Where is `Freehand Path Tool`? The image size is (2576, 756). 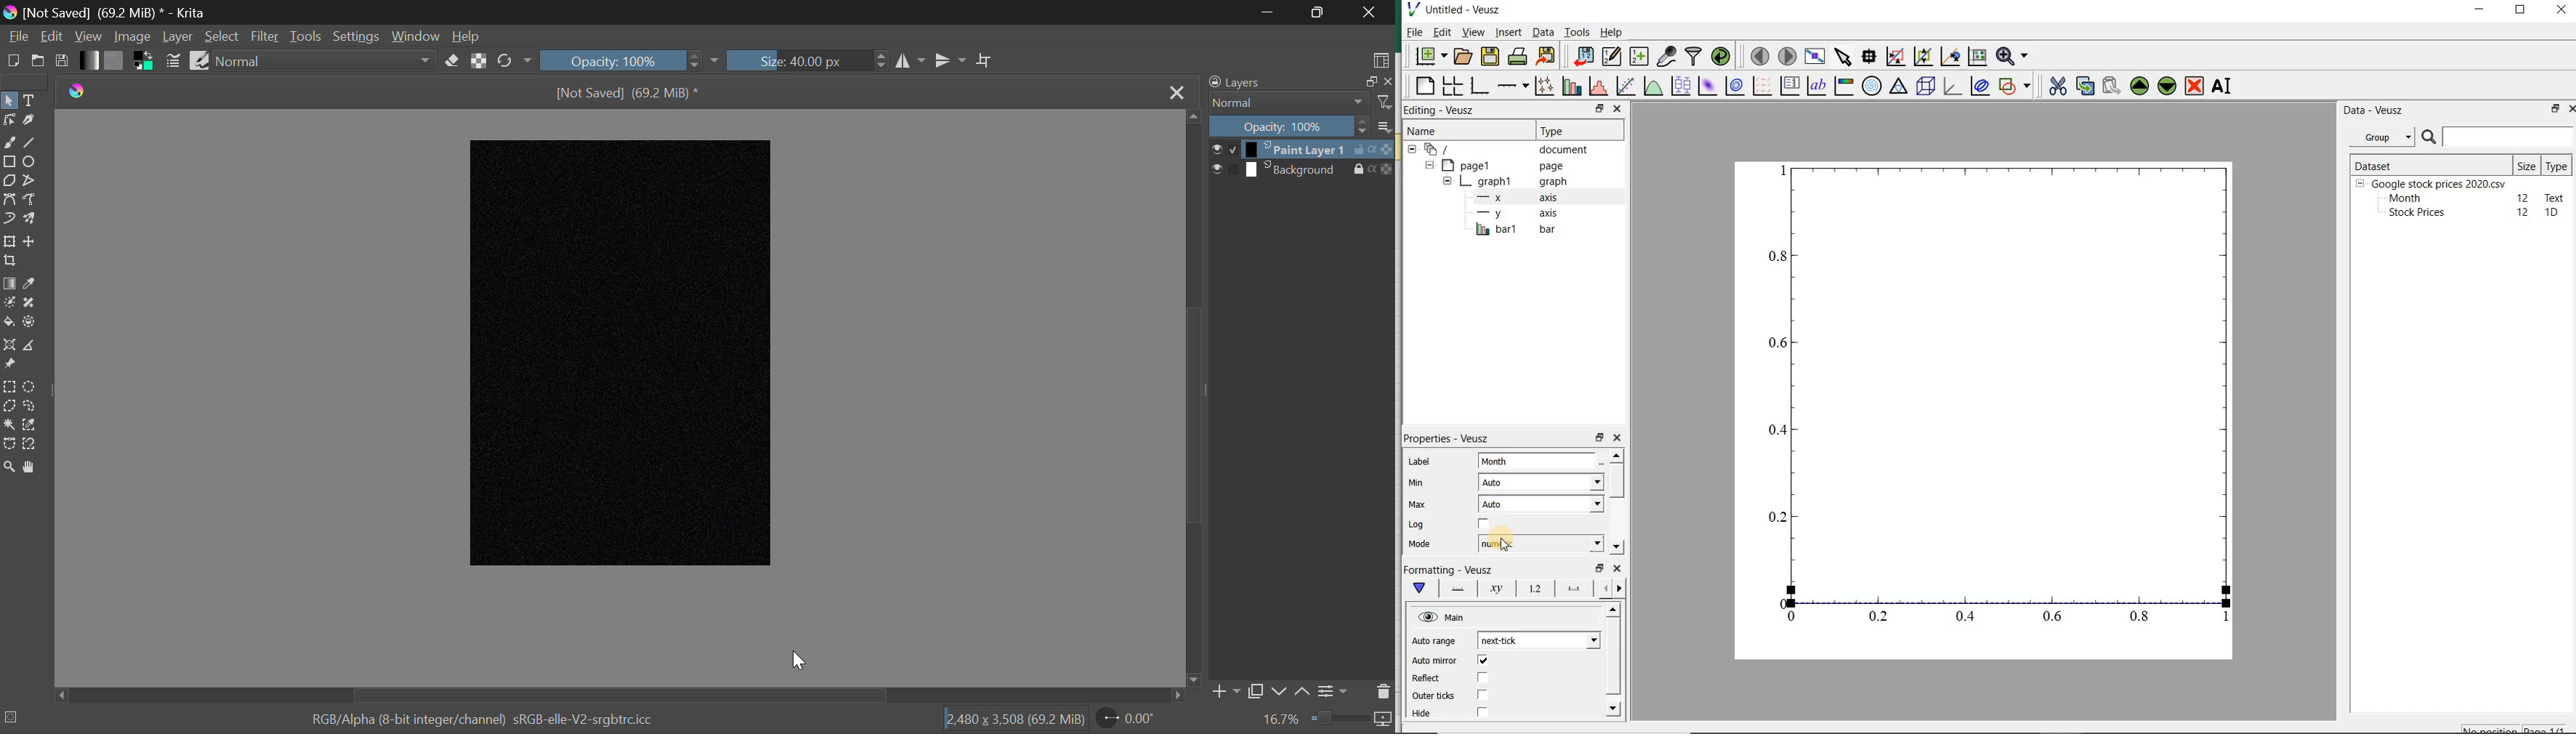 Freehand Path Tool is located at coordinates (30, 201).